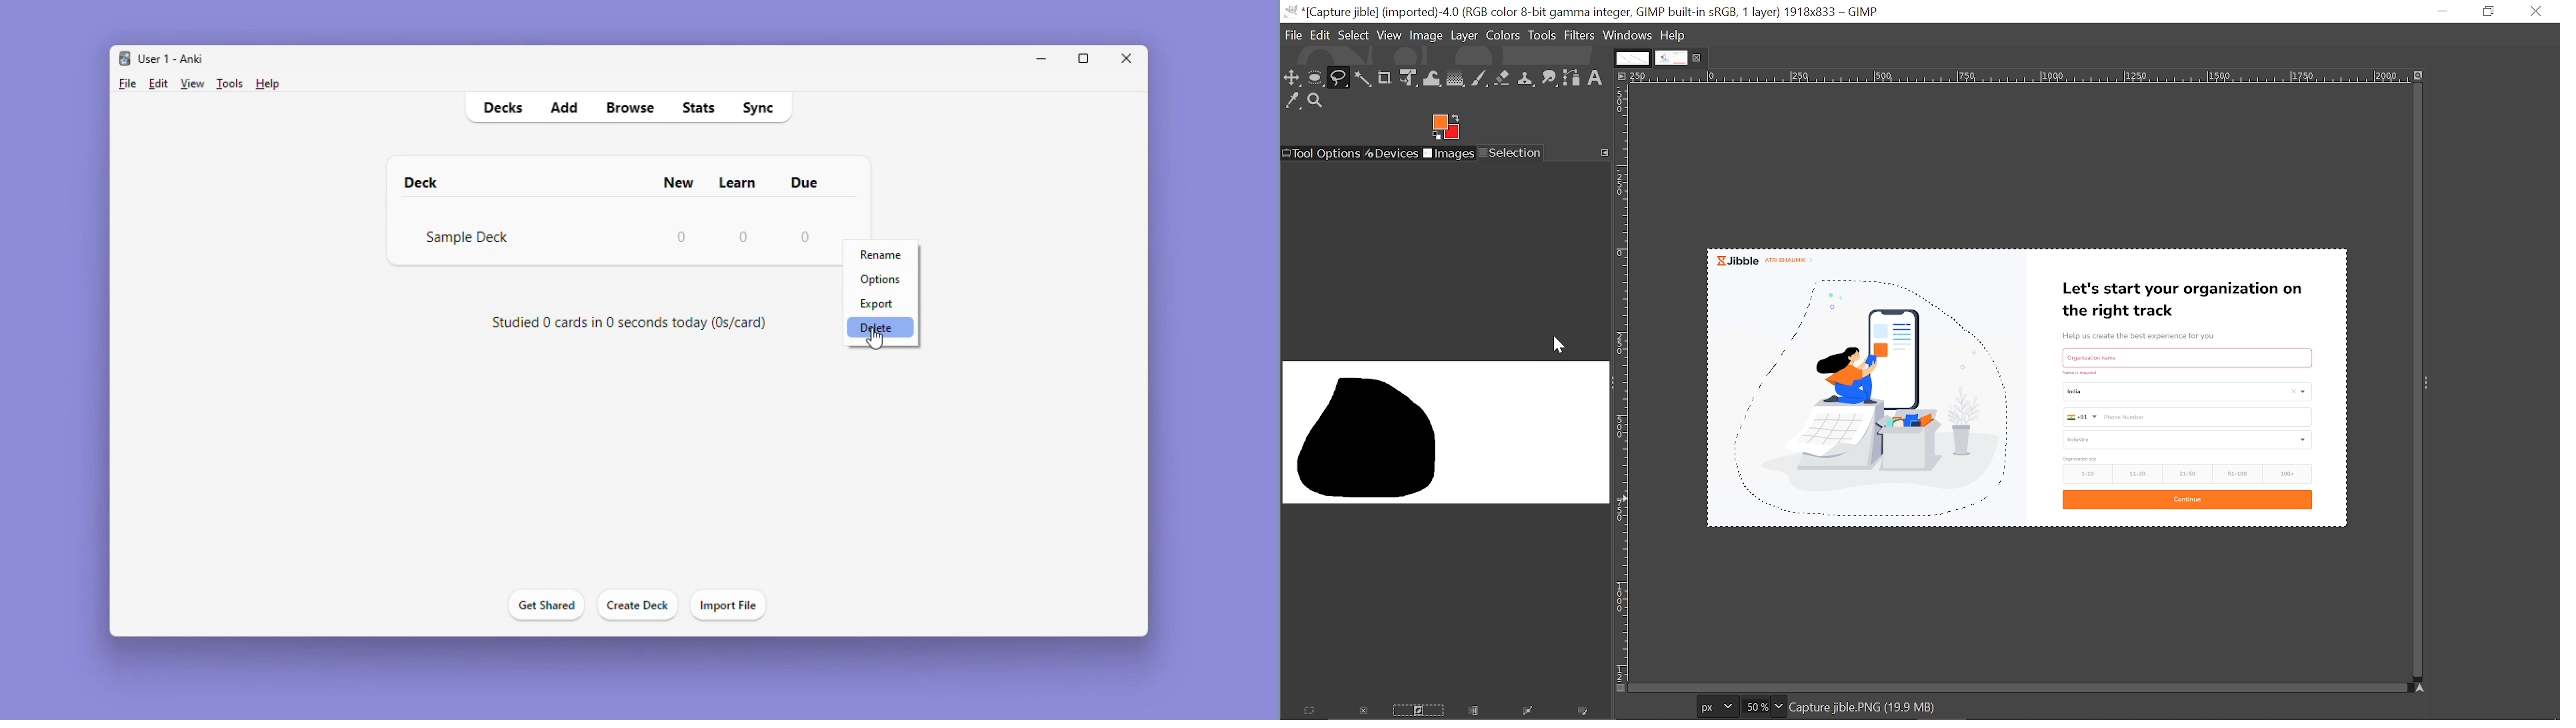  Describe the element at coordinates (701, 107) in the screenshot. I see `Stats` at that location.